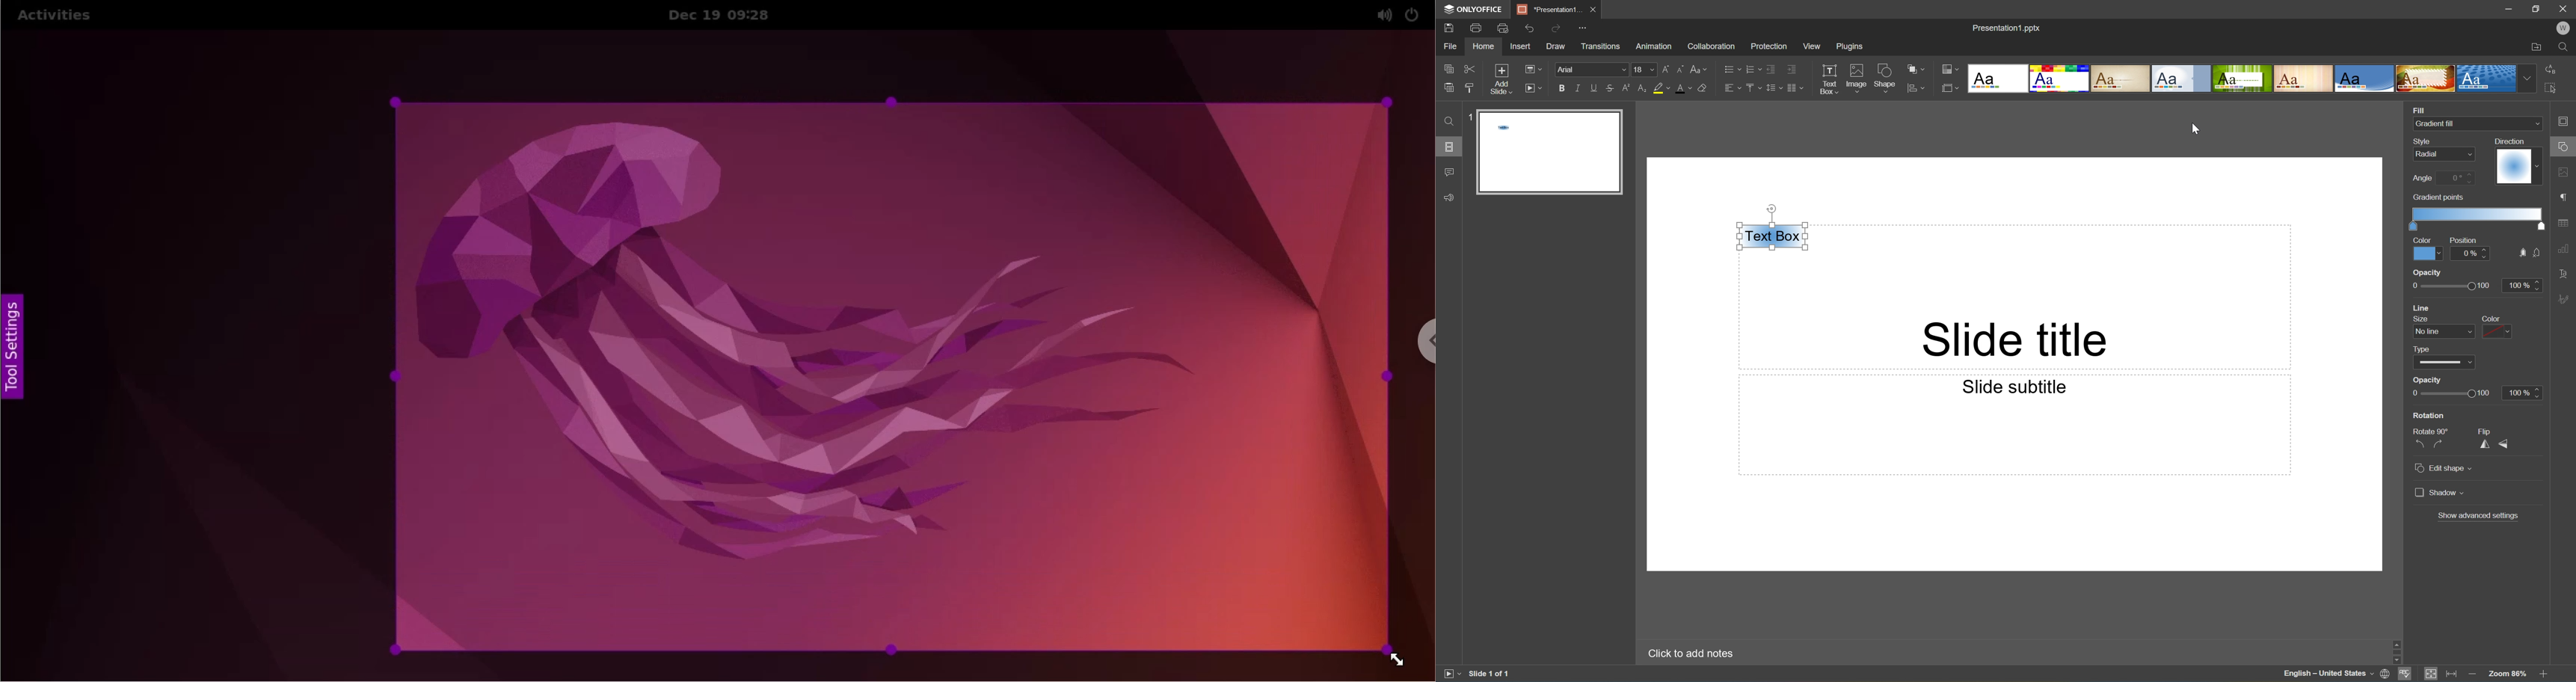 The width and height of the screenshot is (2576, 700). Describe the element at coordinates (1690, 655) in the screenshot. I see `Click to add notes` at that location.